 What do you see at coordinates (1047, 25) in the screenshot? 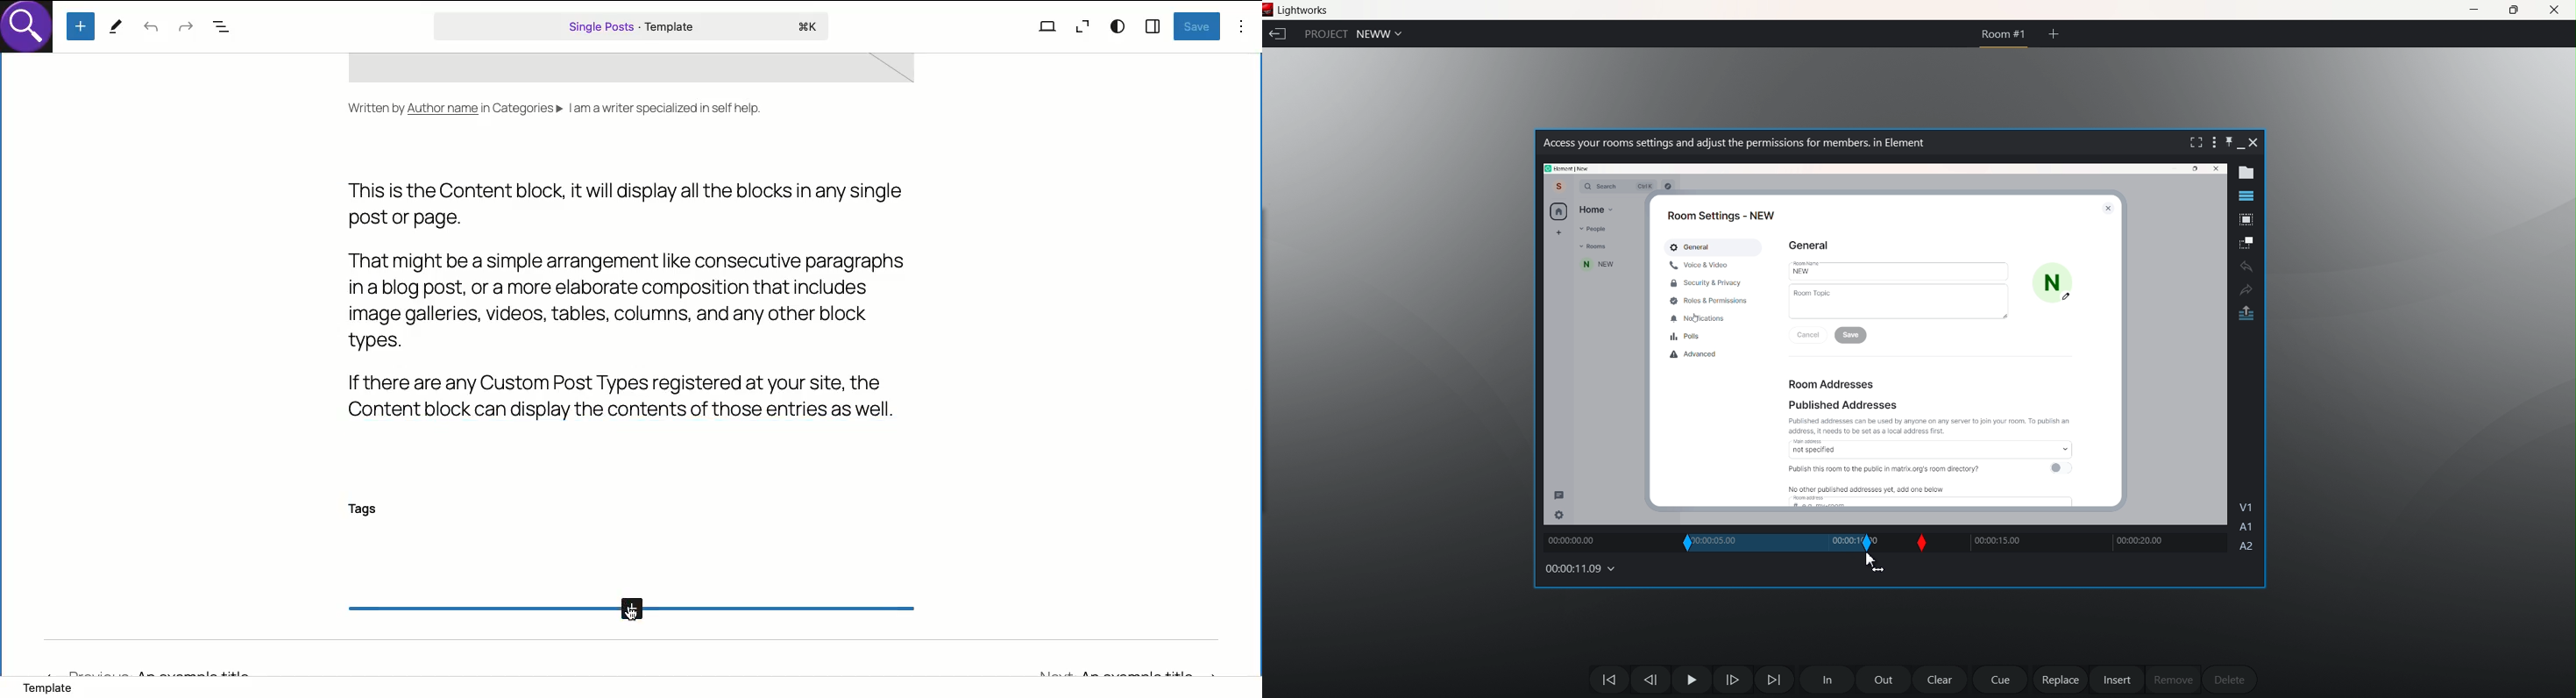
I see `View` at bounding box center [1047, 25].